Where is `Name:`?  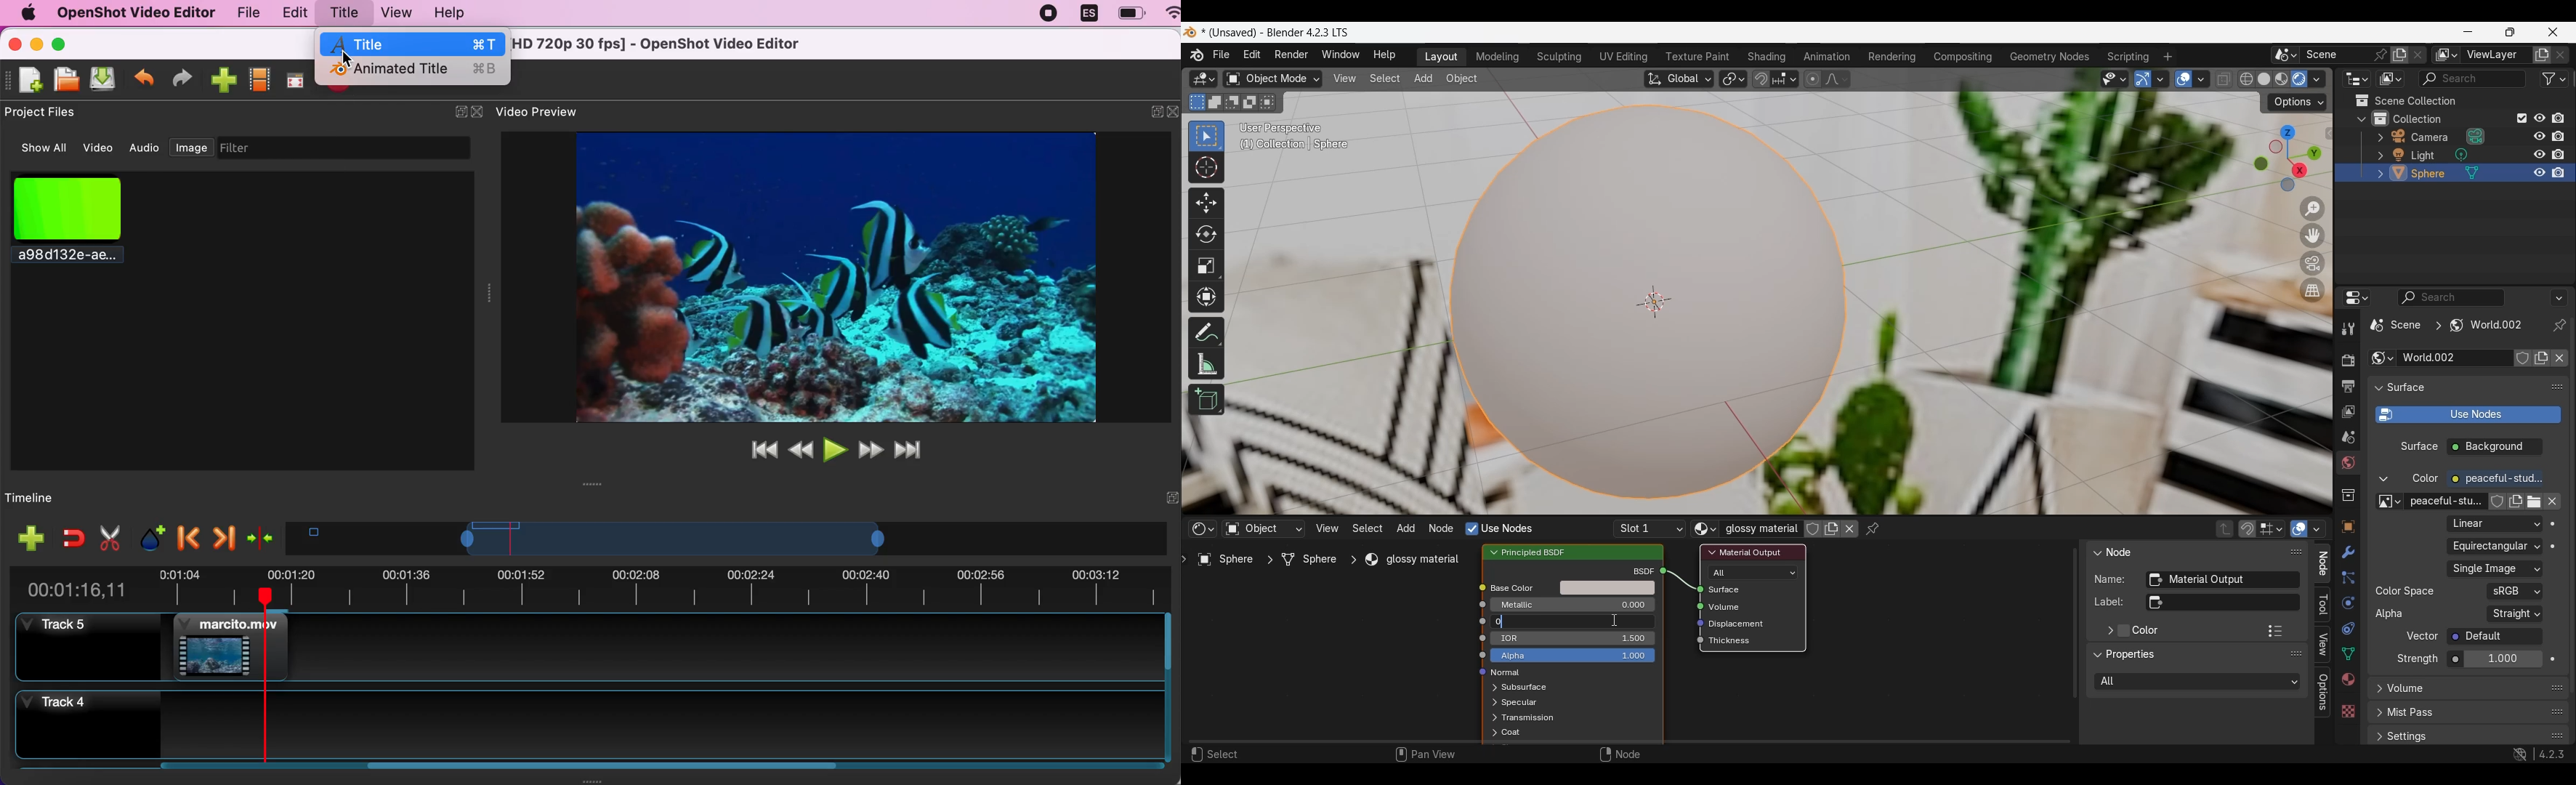
Name: is located at coordinates (2111, 579).